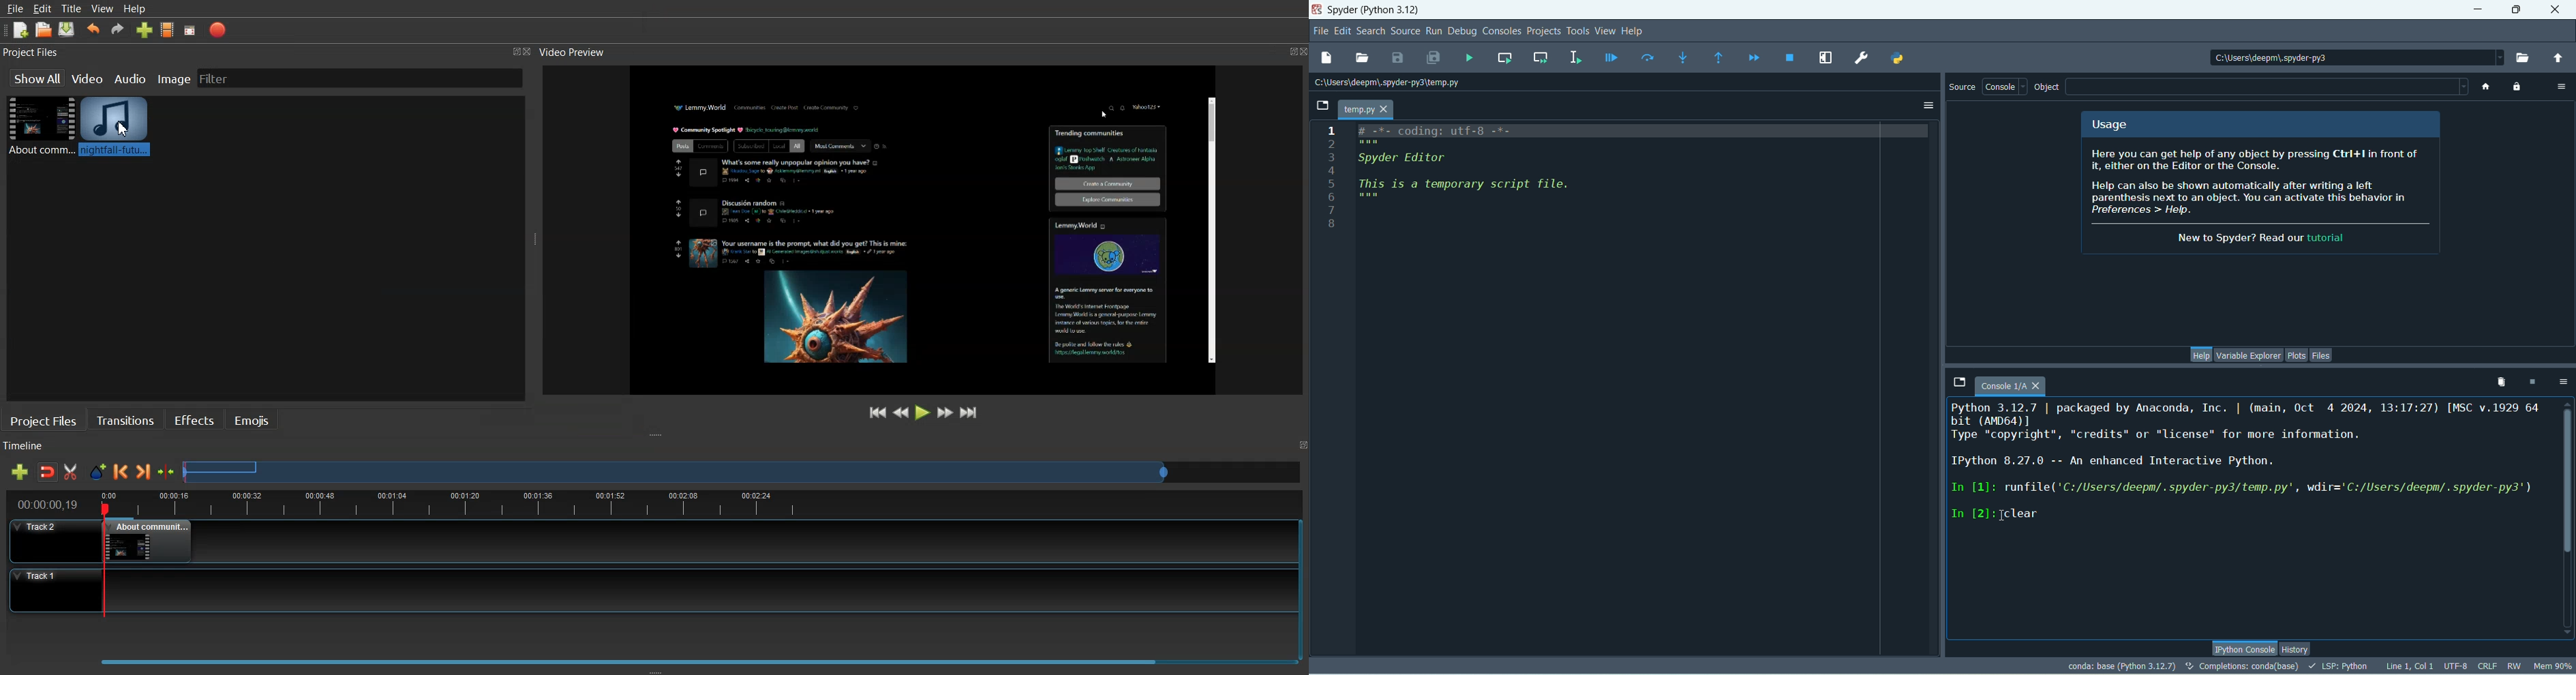 The height and width of the screenshot is (700, 2576). Describe the element at coordinates (1301, 51) in the screenshot. I see `Close` at that location.